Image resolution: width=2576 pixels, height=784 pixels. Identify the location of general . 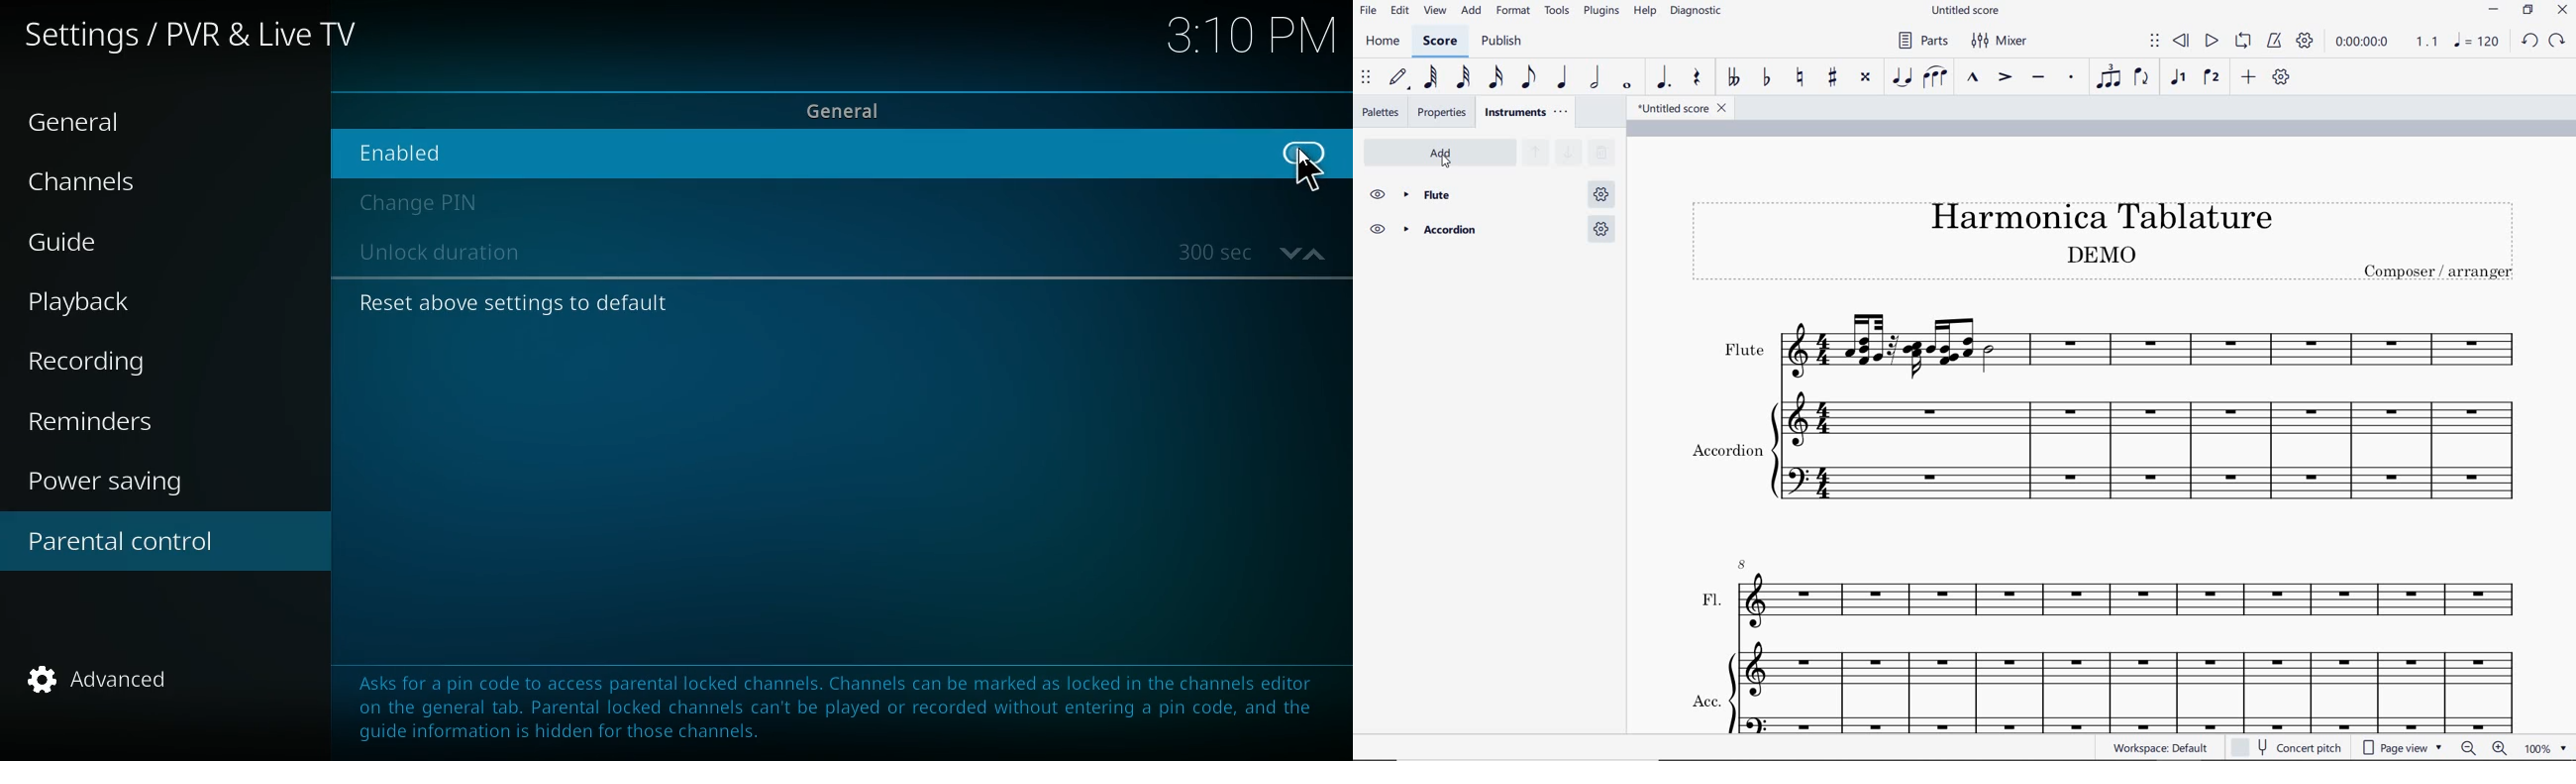
(93, 124).